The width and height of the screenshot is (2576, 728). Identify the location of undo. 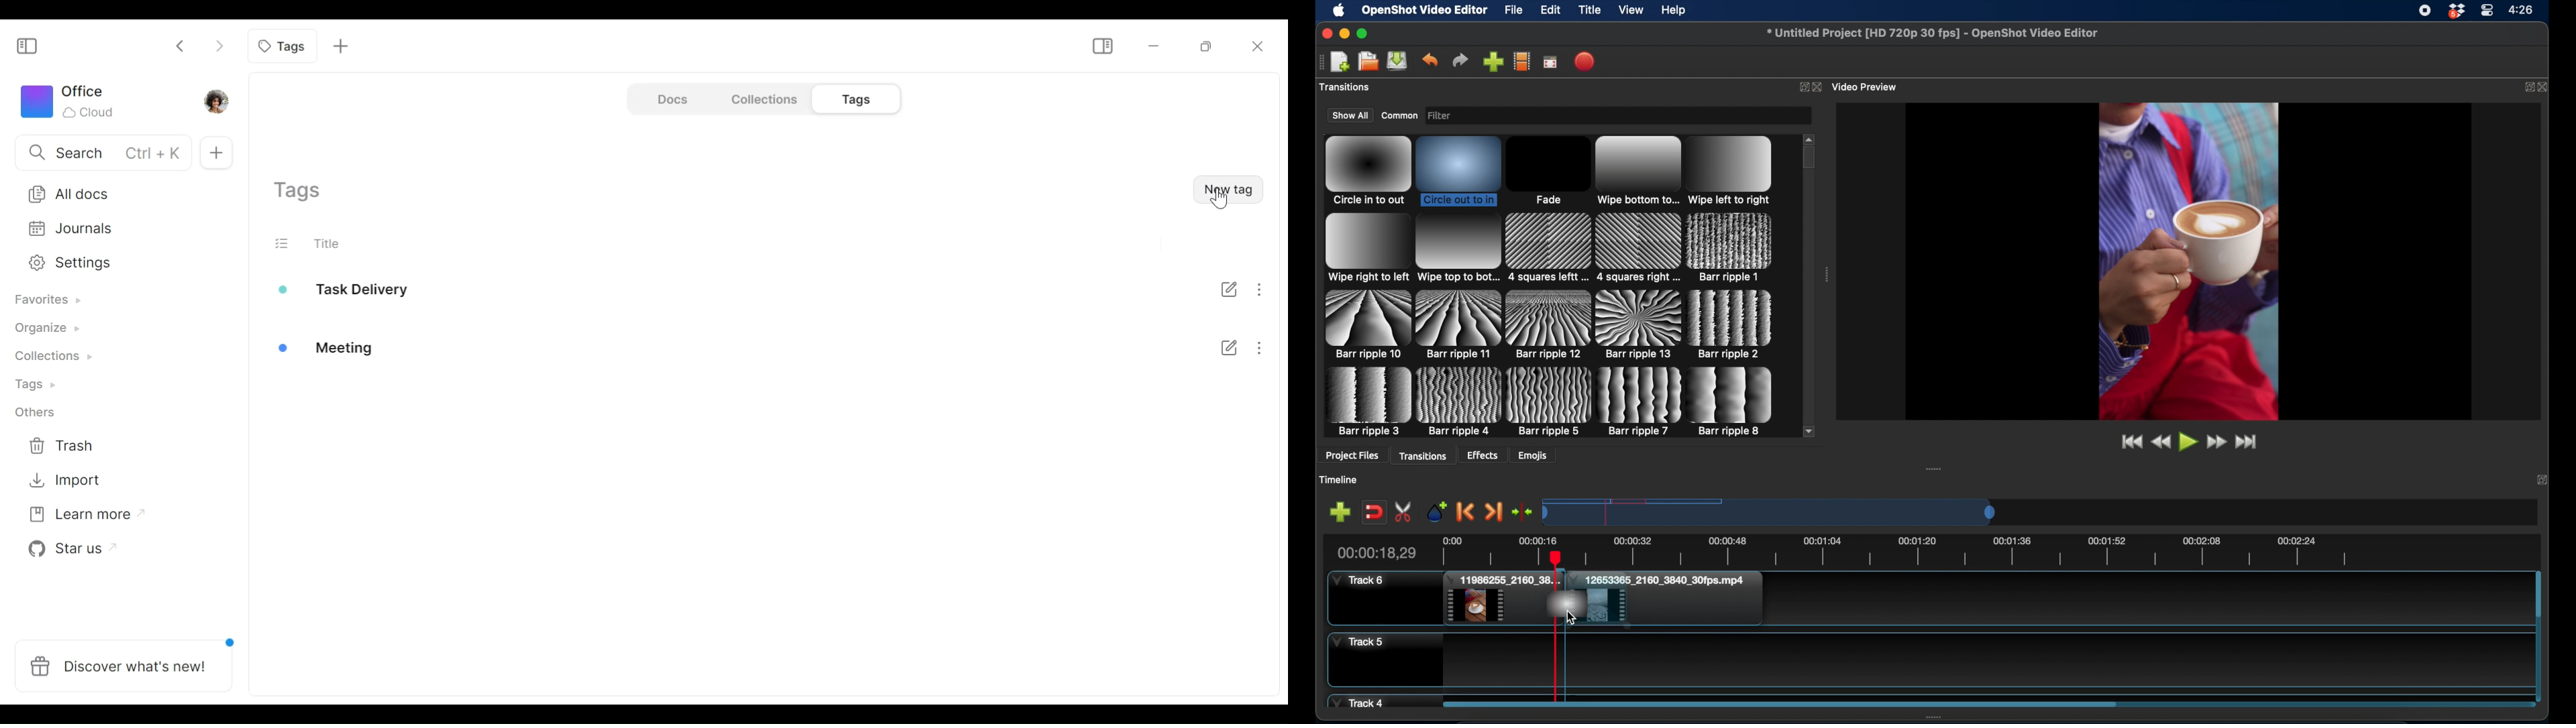
(1431, 60).